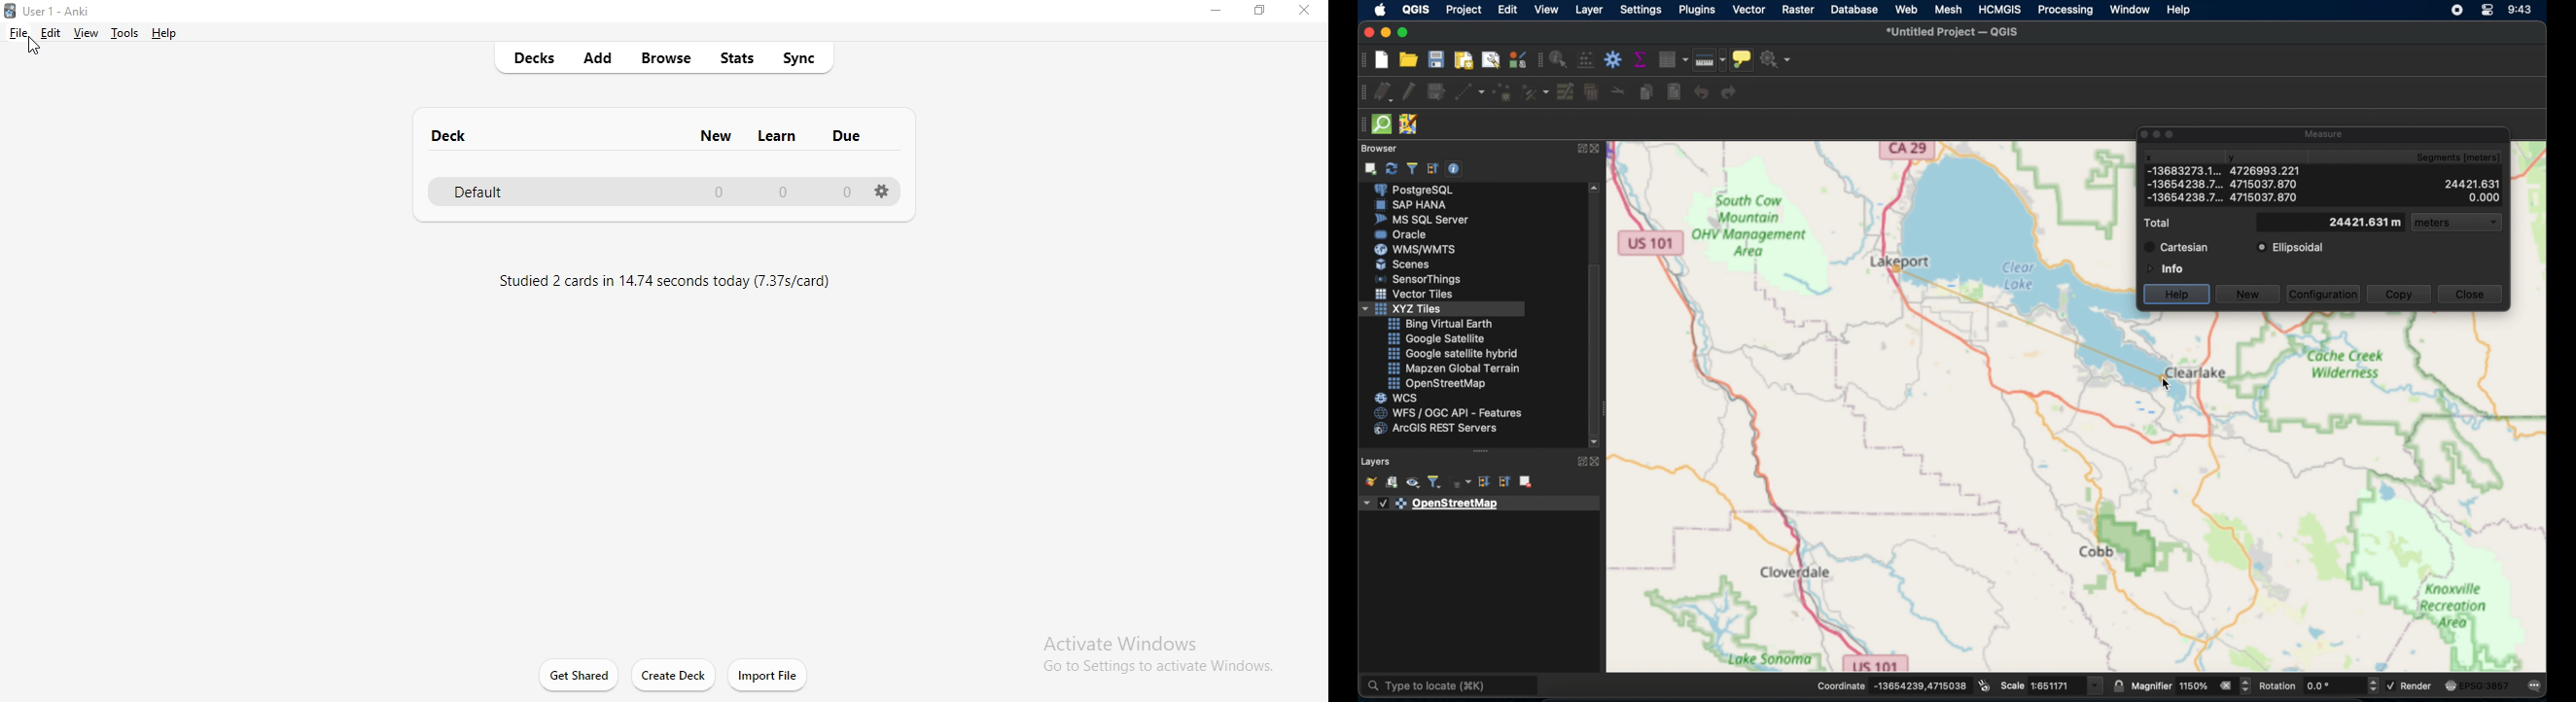 This screenshot has height=728, width=2576. What do you see at coordinates (1214, 13) in the screenshot?
I see `minimise` at bounding box center [1214, 13].